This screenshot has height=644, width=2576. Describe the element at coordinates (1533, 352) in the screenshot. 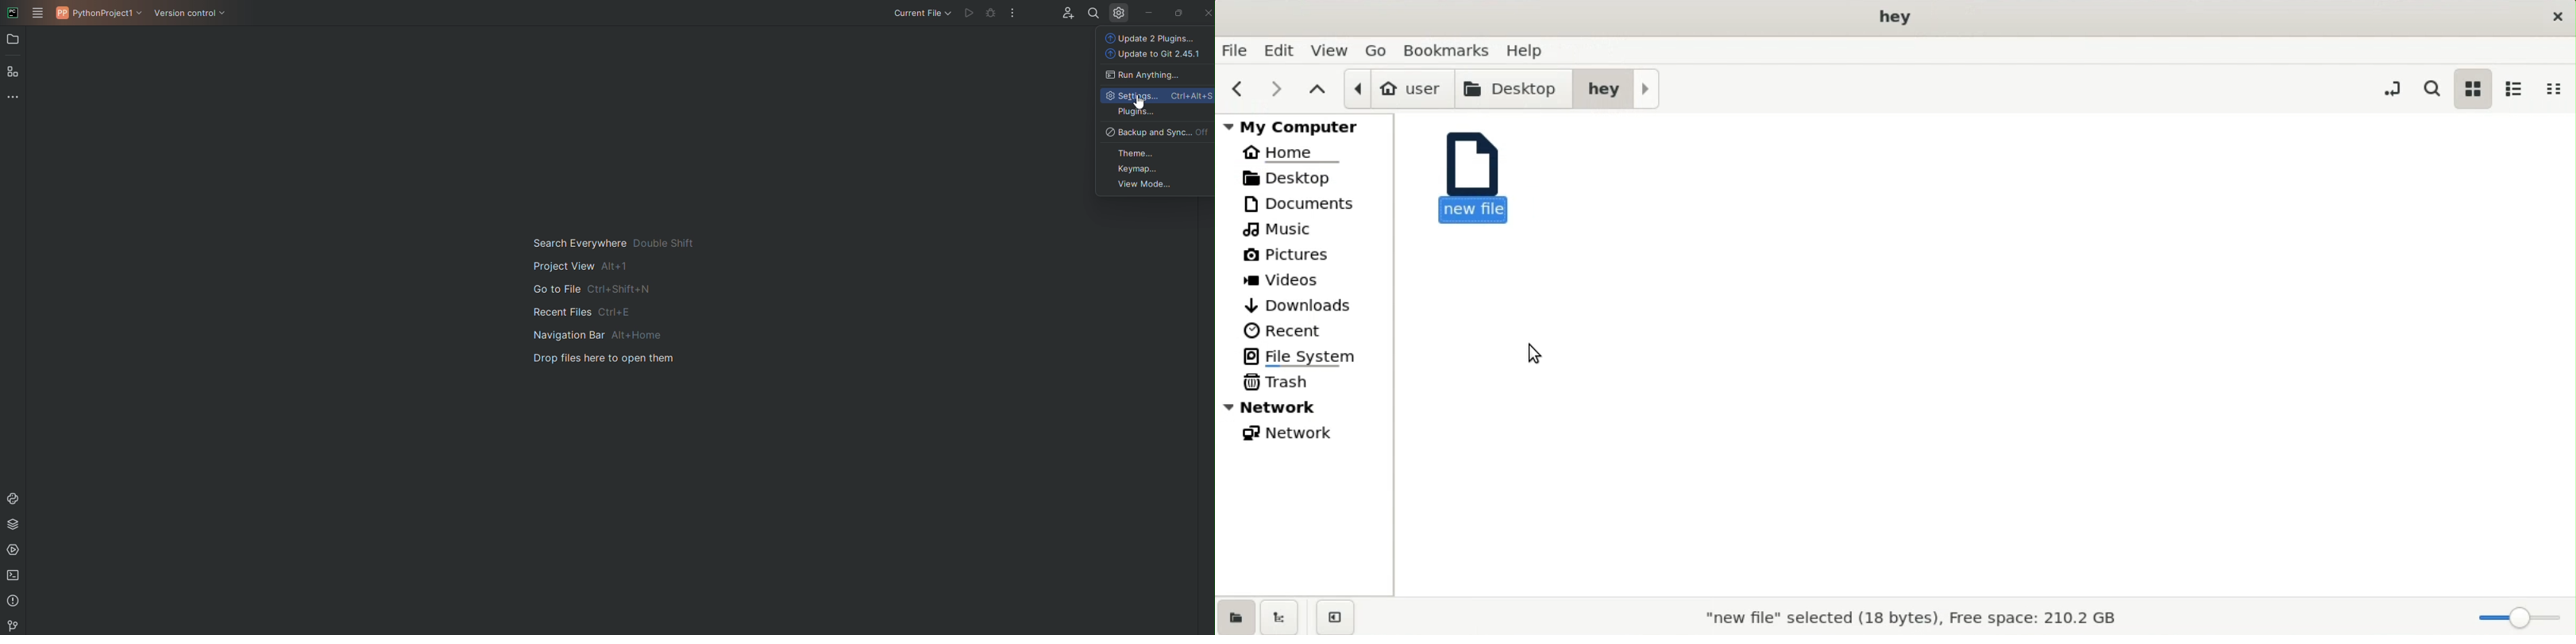

I see `cursor` at that location.